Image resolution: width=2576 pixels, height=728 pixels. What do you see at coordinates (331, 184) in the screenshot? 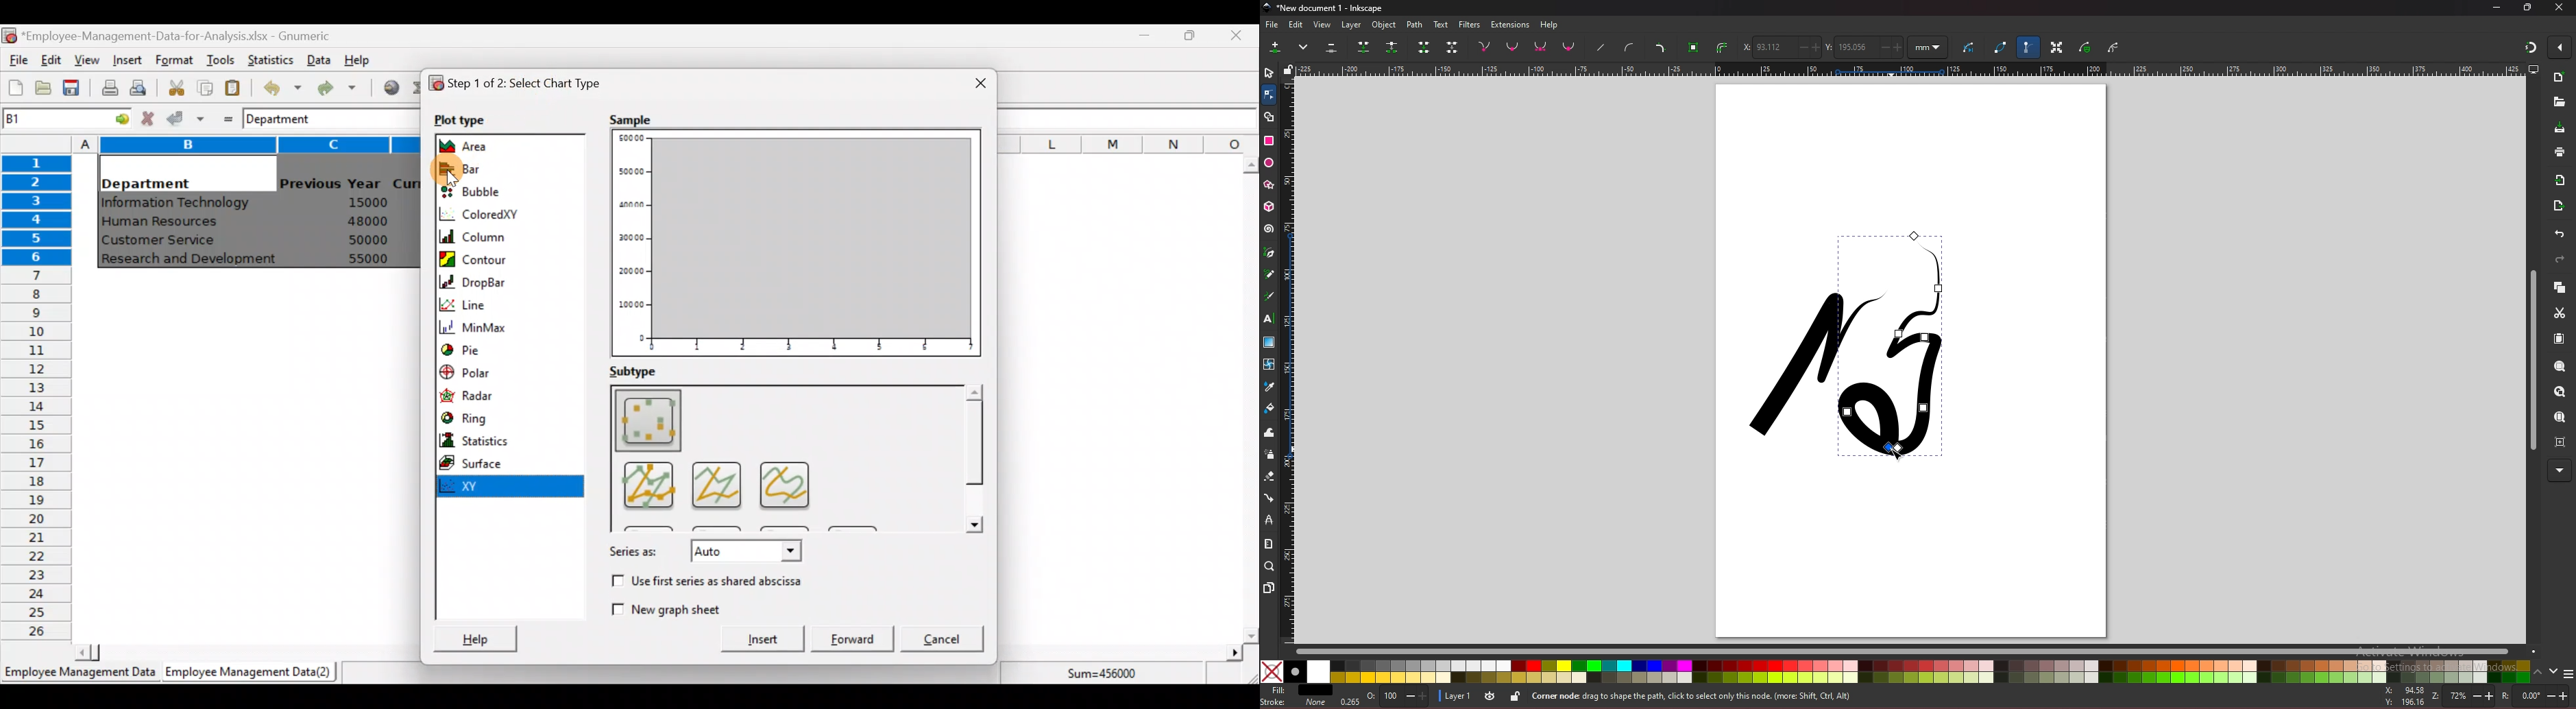
I see `Previous Year` at bounding box center [331, 184].